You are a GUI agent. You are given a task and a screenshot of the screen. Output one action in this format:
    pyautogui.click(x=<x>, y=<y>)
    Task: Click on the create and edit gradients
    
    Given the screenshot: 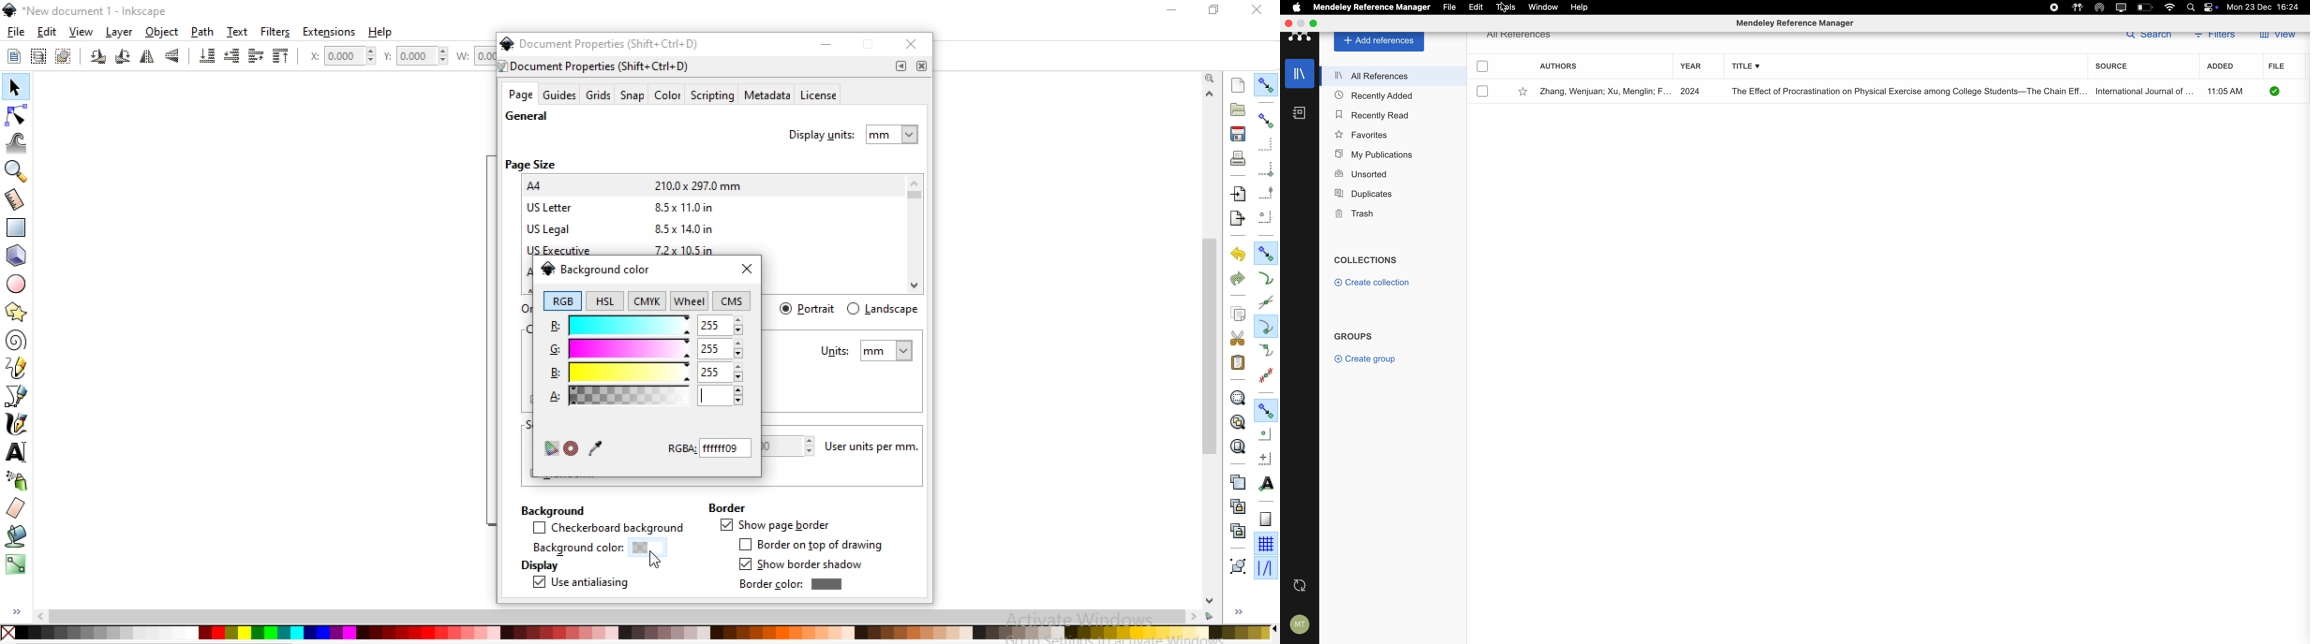 What is the action you would take?
    pyautogui.click(x=16, y=564)
    